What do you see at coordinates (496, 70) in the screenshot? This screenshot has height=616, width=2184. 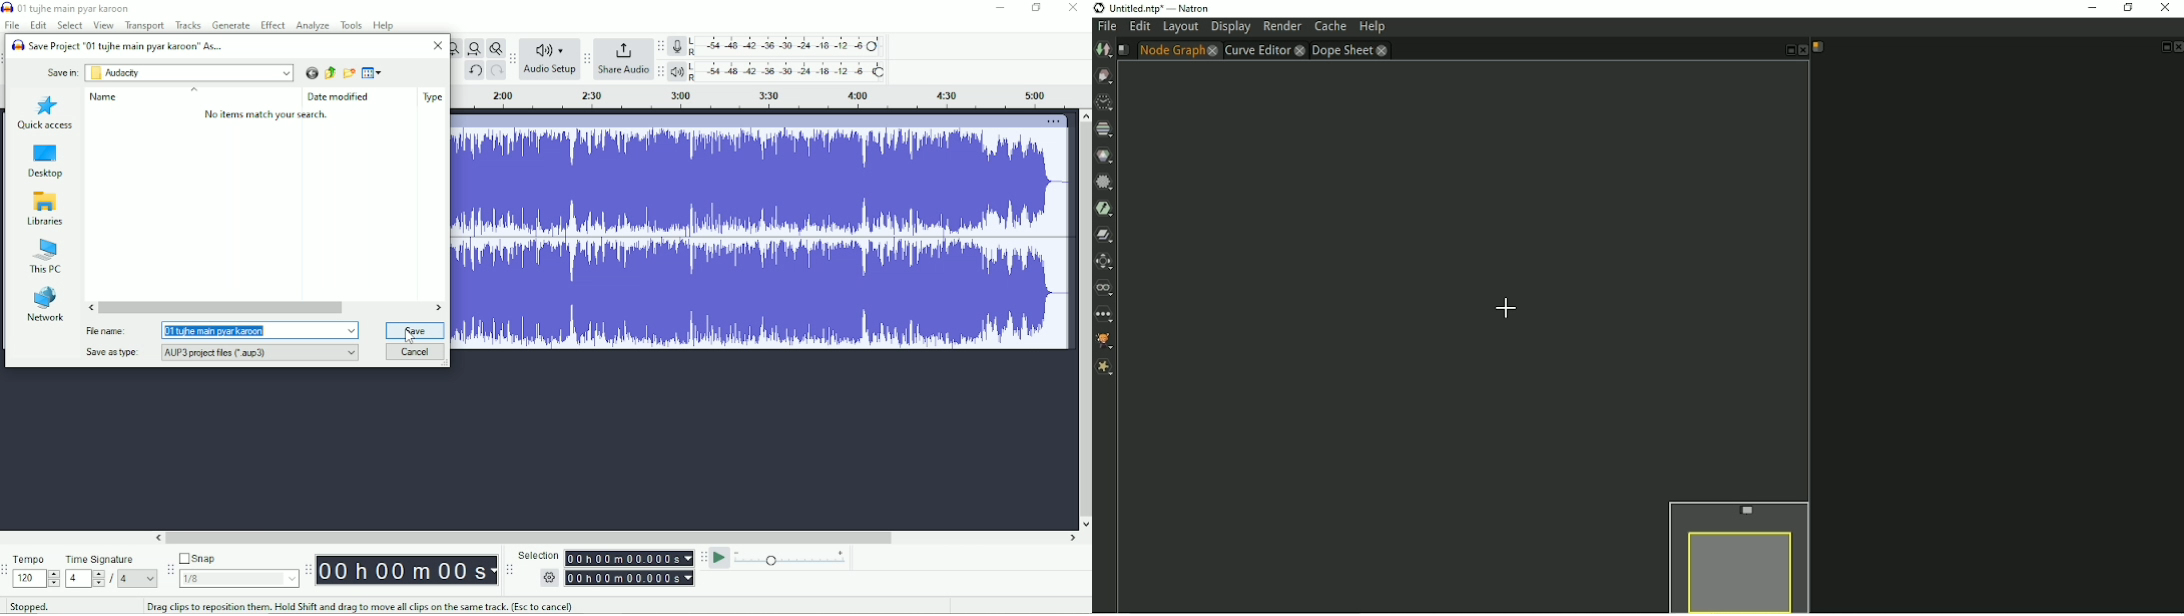 I see `Redo` at bounding box center [496, 70].